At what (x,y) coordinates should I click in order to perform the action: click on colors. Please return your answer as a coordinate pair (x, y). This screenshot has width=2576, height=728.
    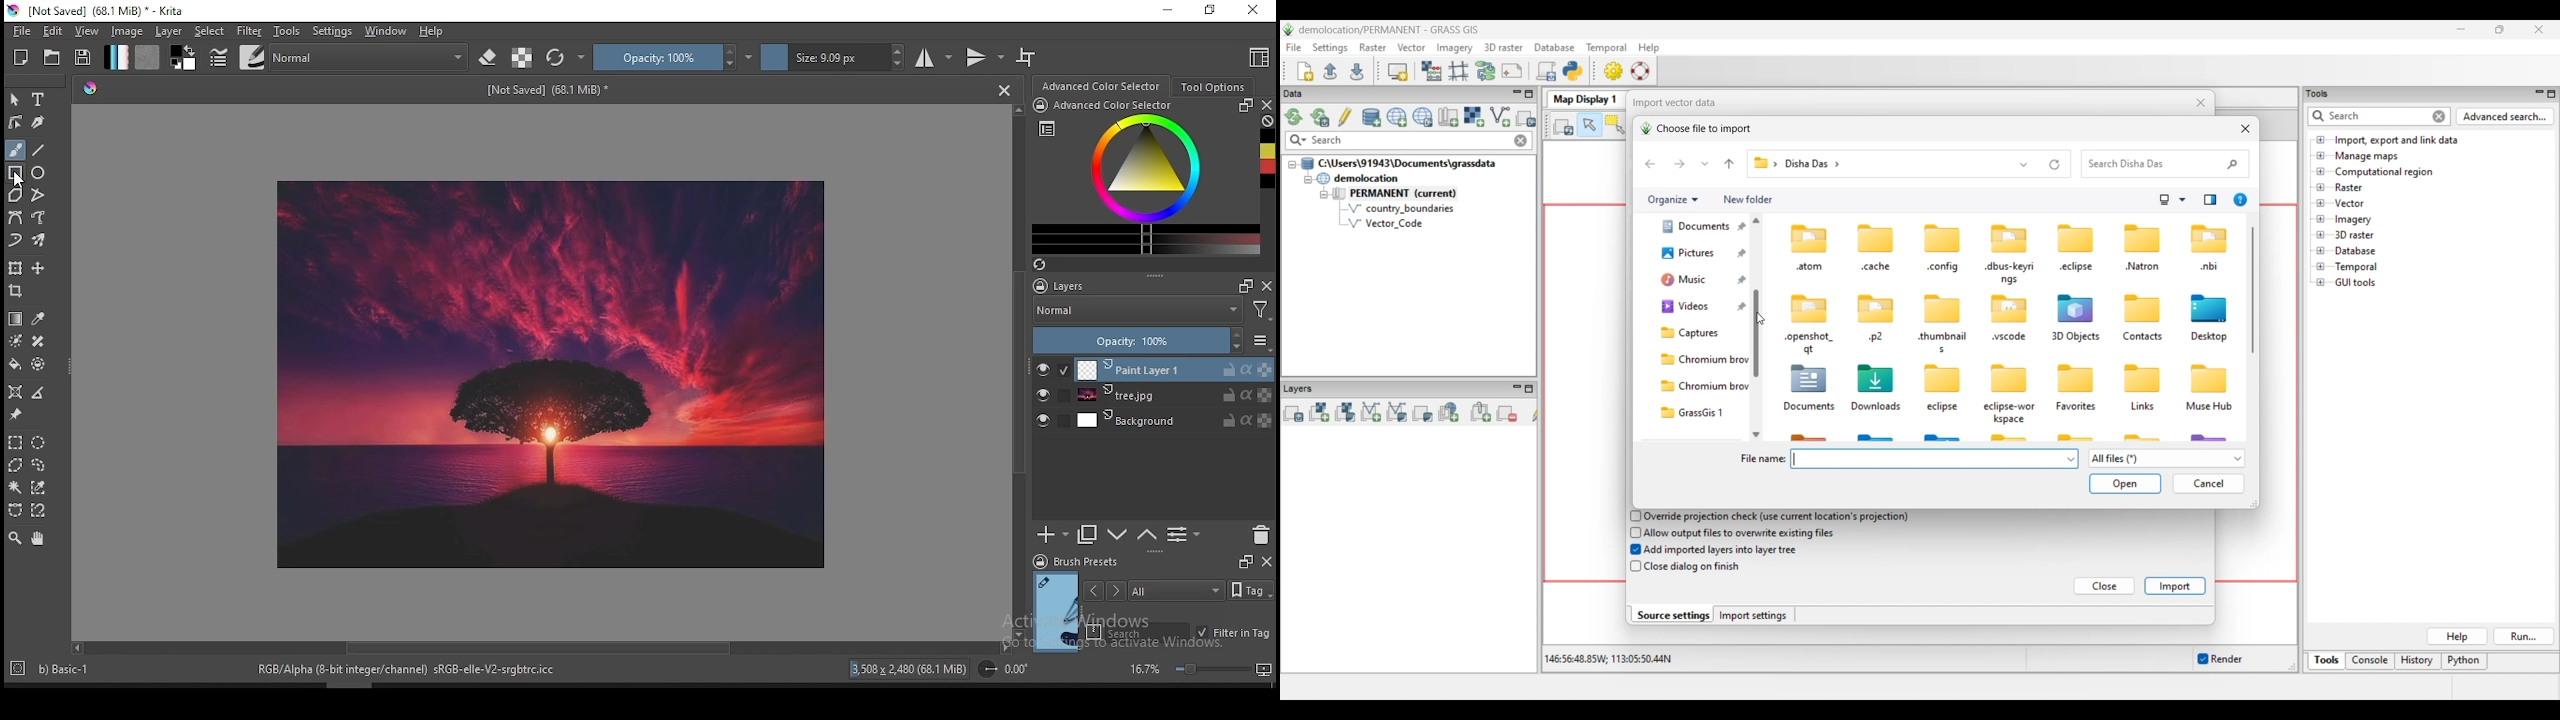
    Looking at the image, I should click on (184, 58).